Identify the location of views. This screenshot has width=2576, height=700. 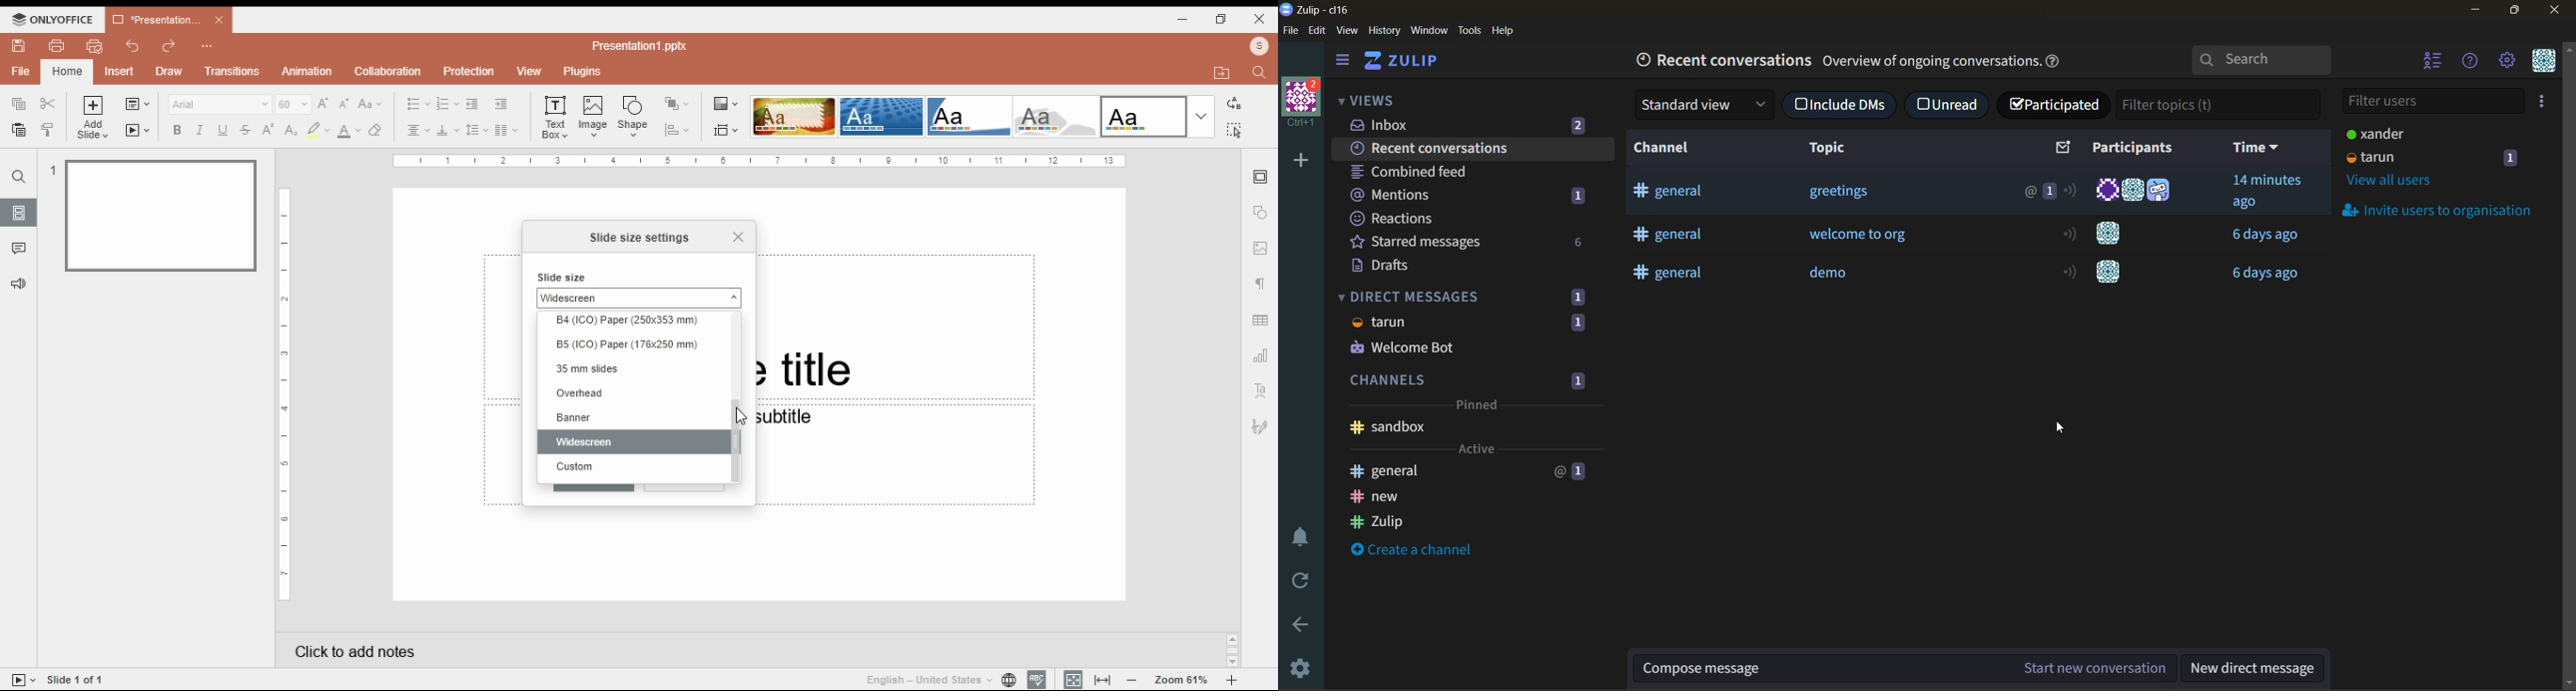
(1381, 100).